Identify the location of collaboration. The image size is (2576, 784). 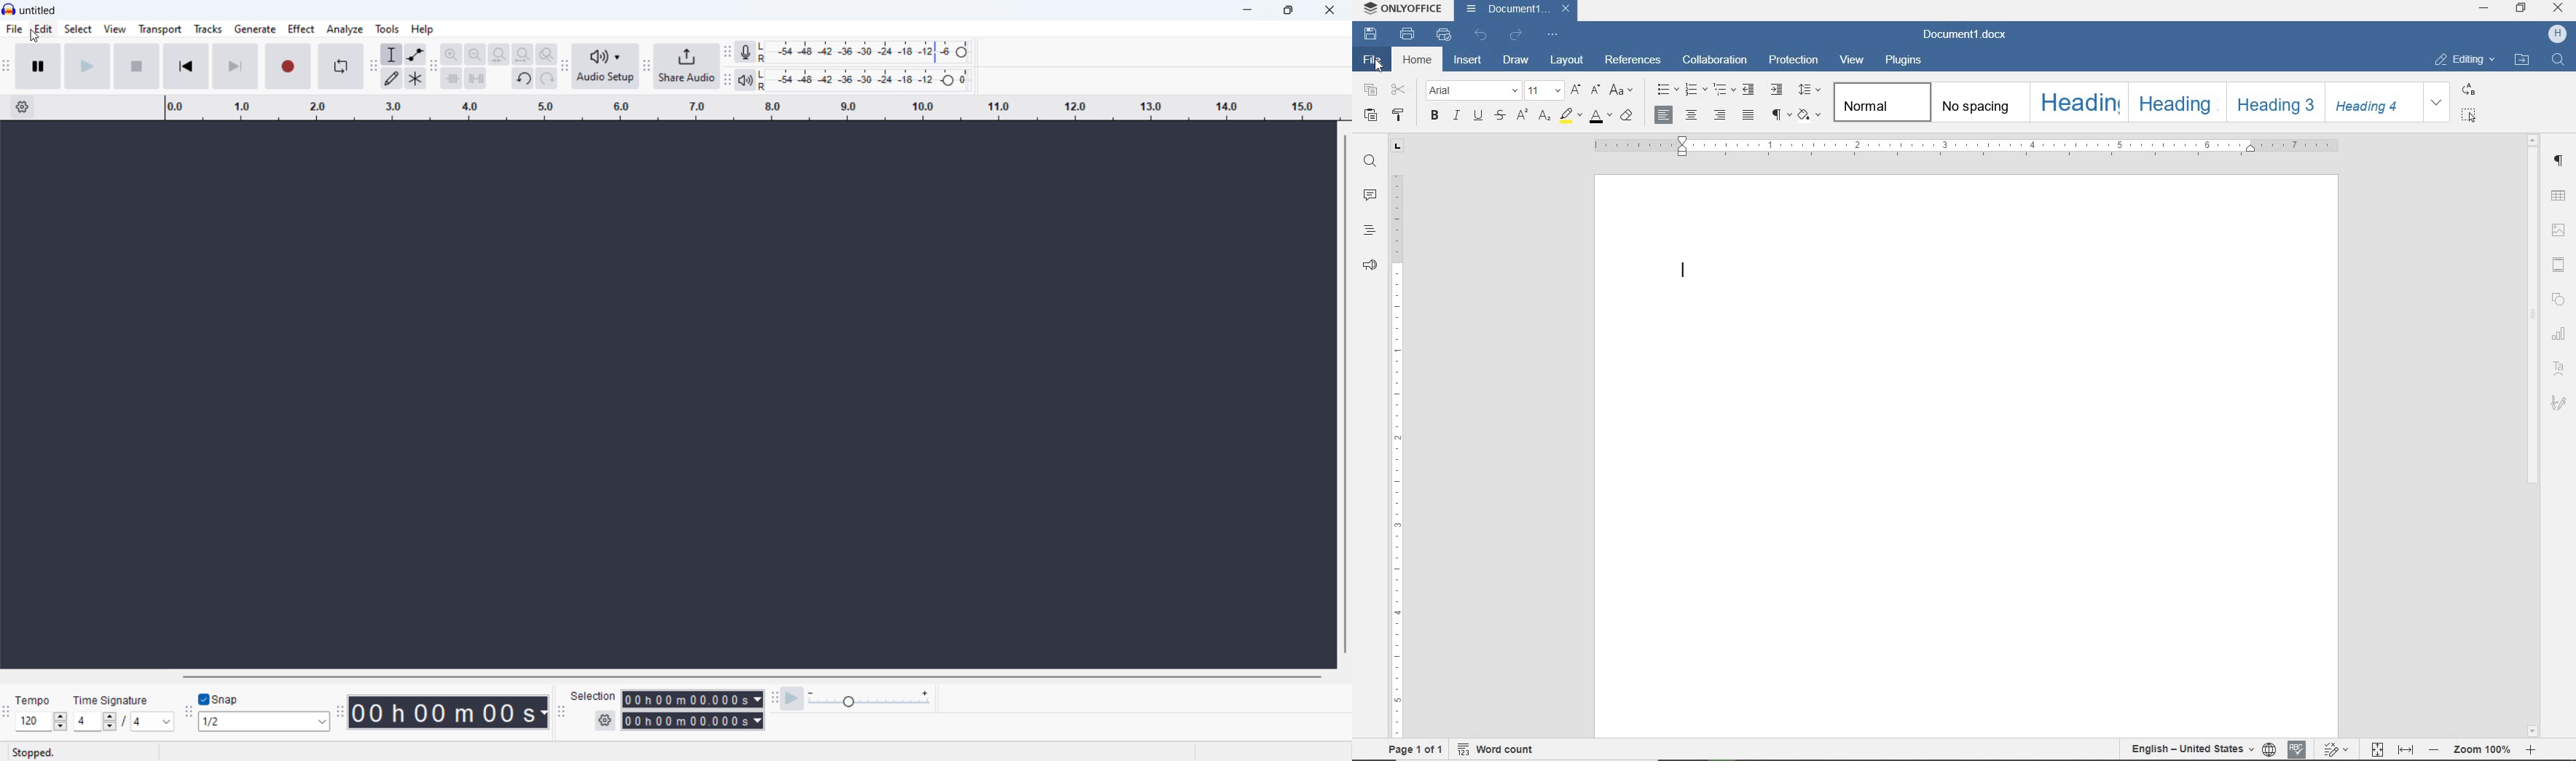
(1714, 59).